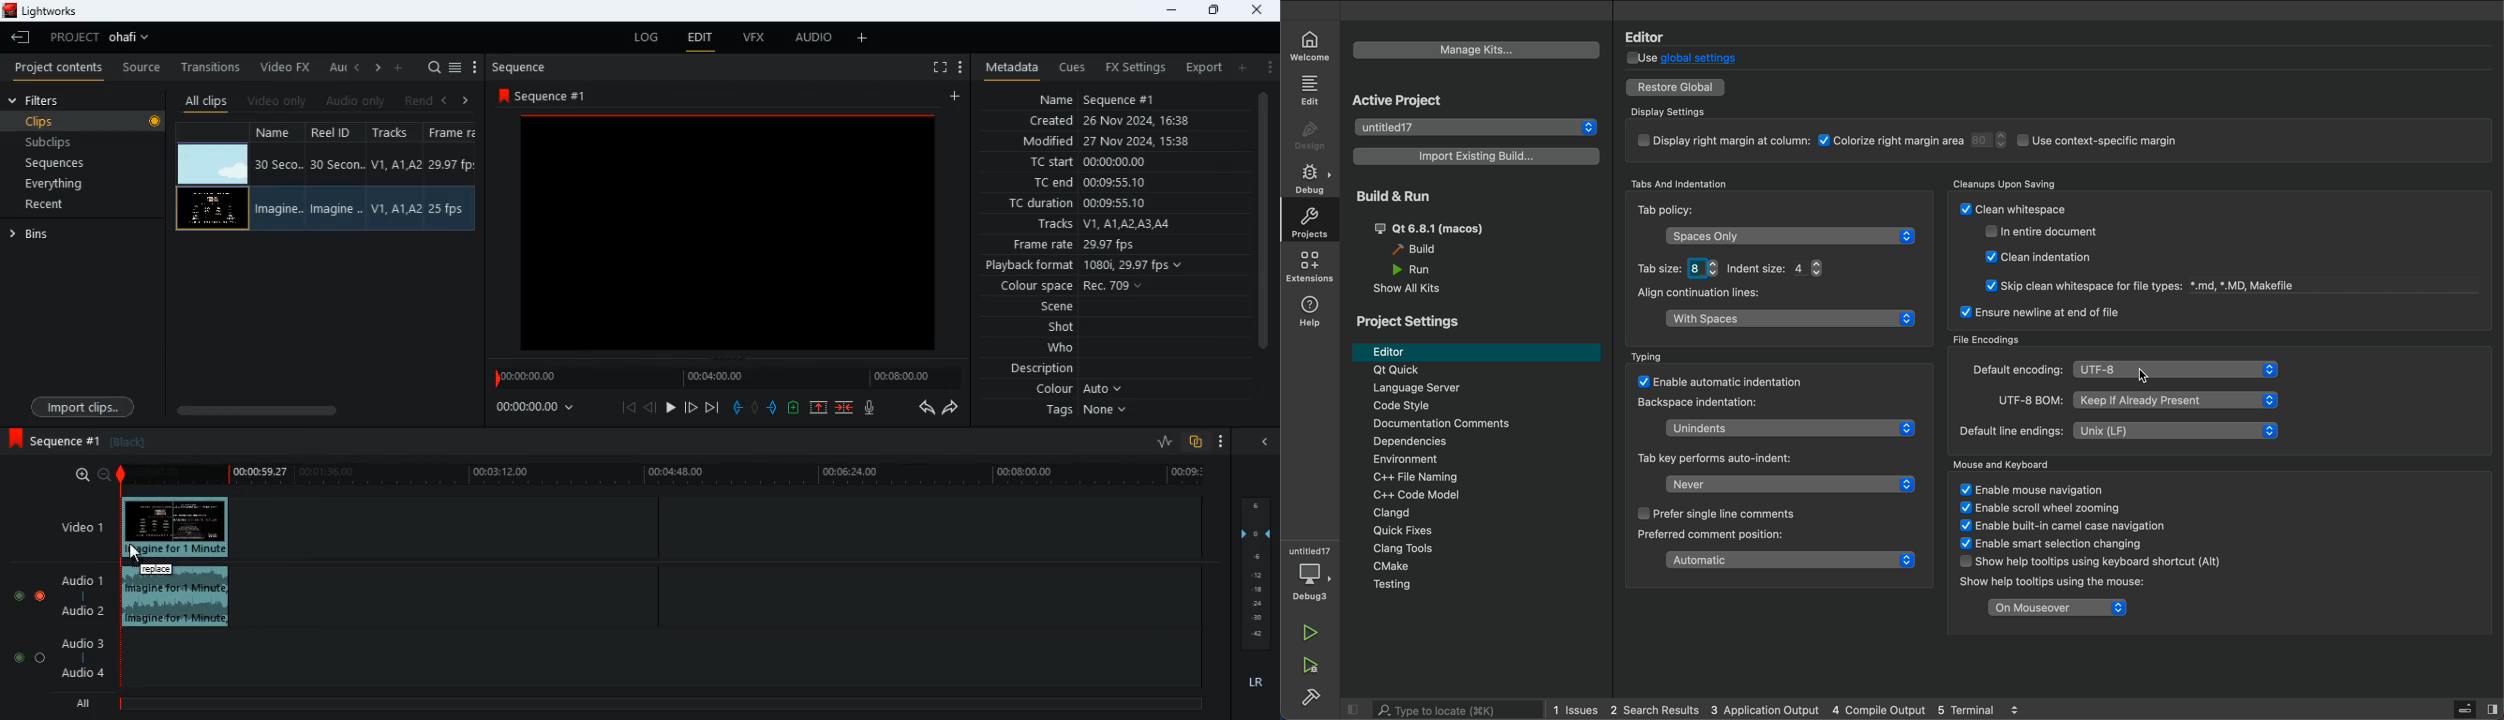  Describe the element at coordinates (1708, 183) in the screenshot. I see `Tabs And Identation` at that location.